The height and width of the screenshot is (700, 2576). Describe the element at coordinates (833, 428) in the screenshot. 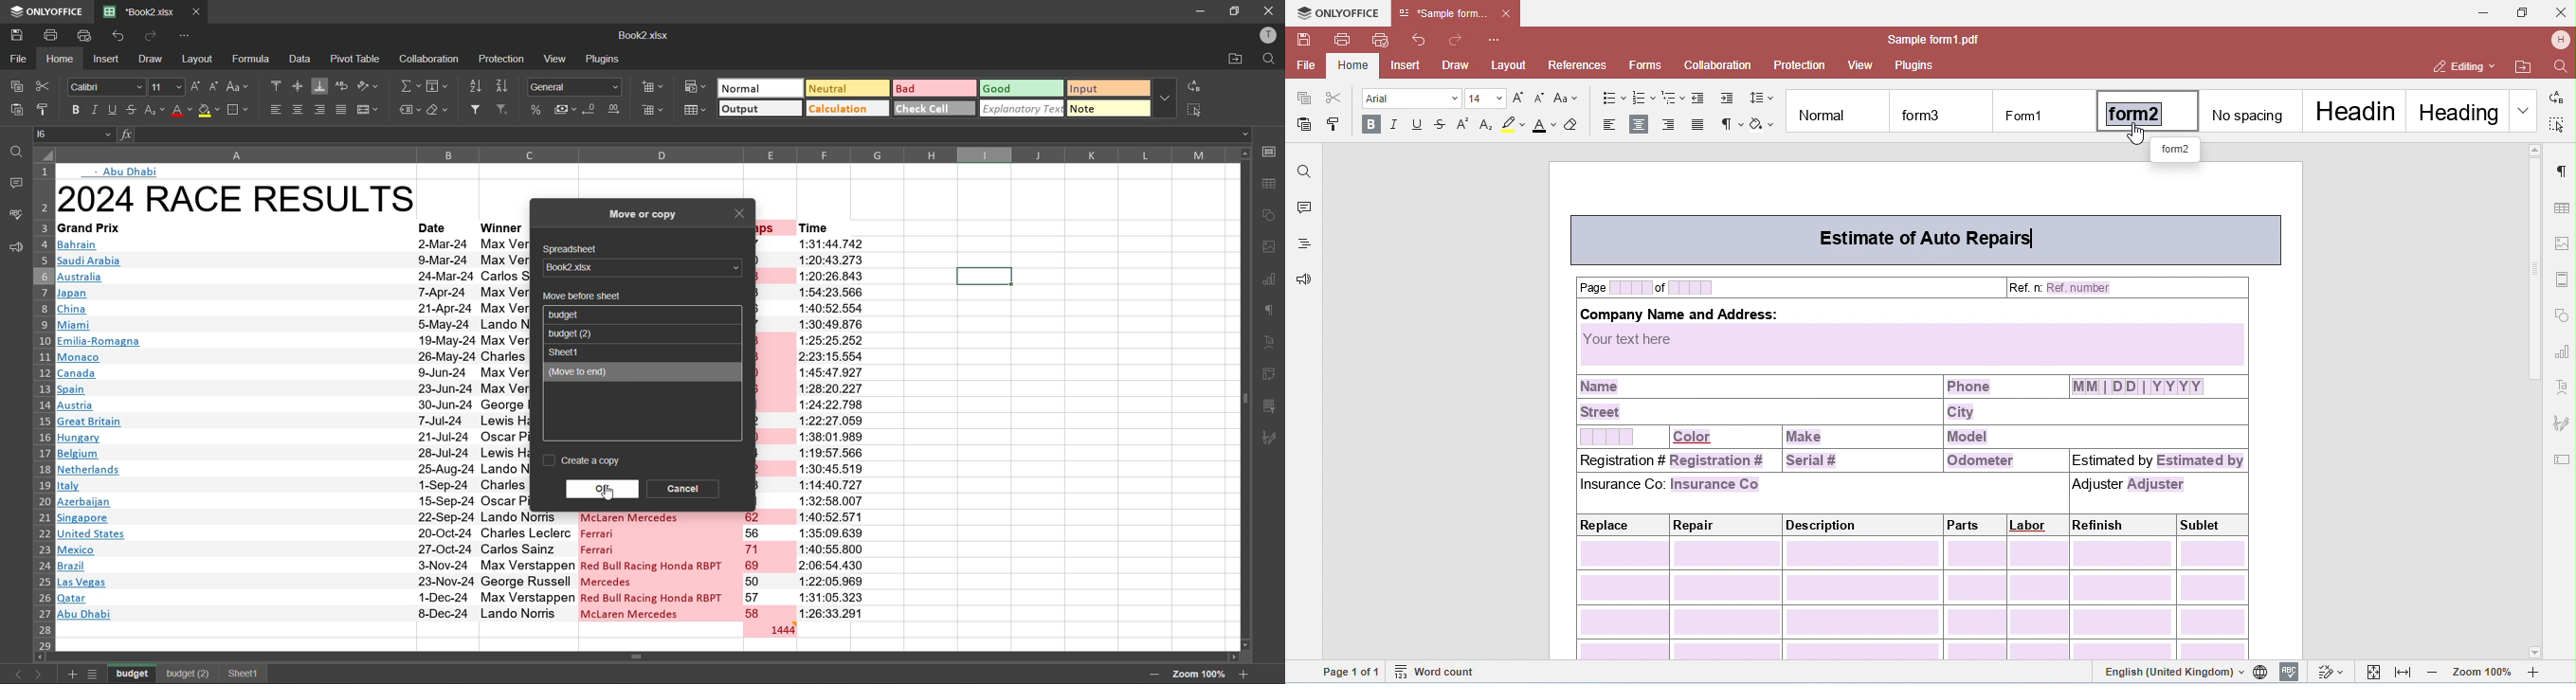

I see `time` at that location.